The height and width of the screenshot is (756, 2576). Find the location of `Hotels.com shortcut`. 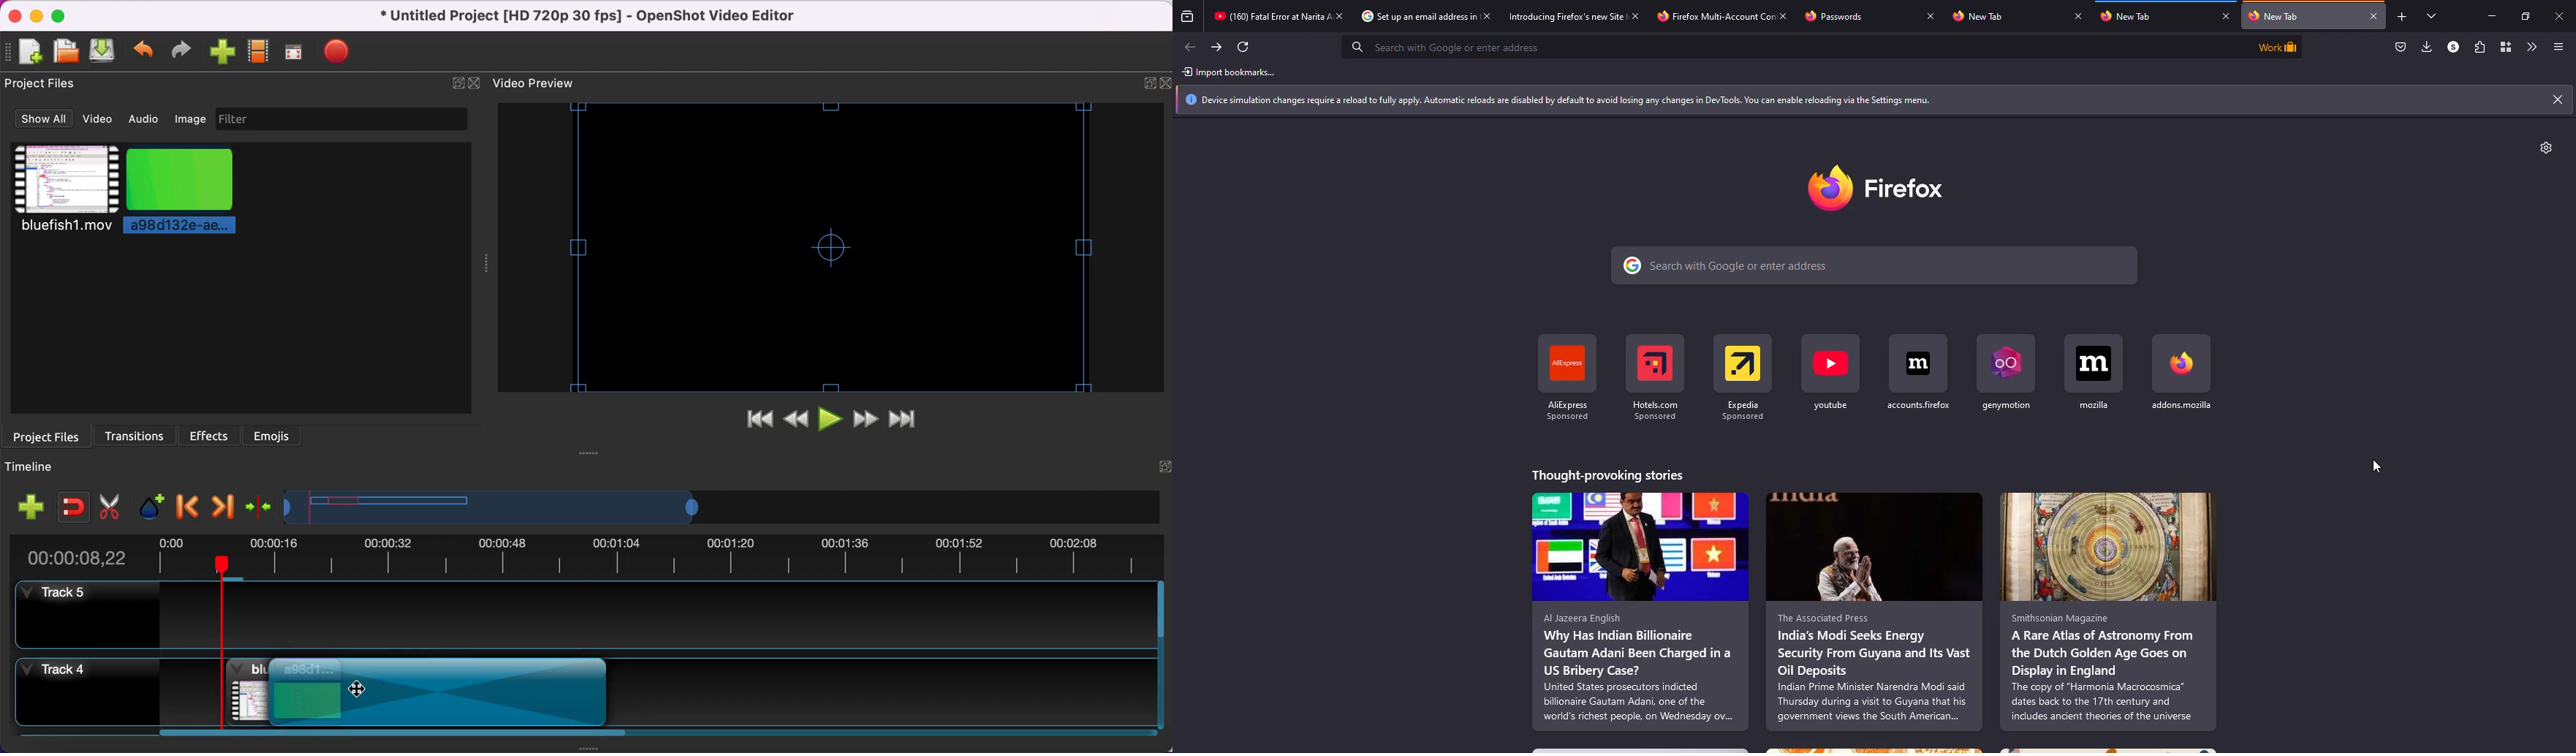

Hotels.com shortcut is located at coordinates (1656, 377).